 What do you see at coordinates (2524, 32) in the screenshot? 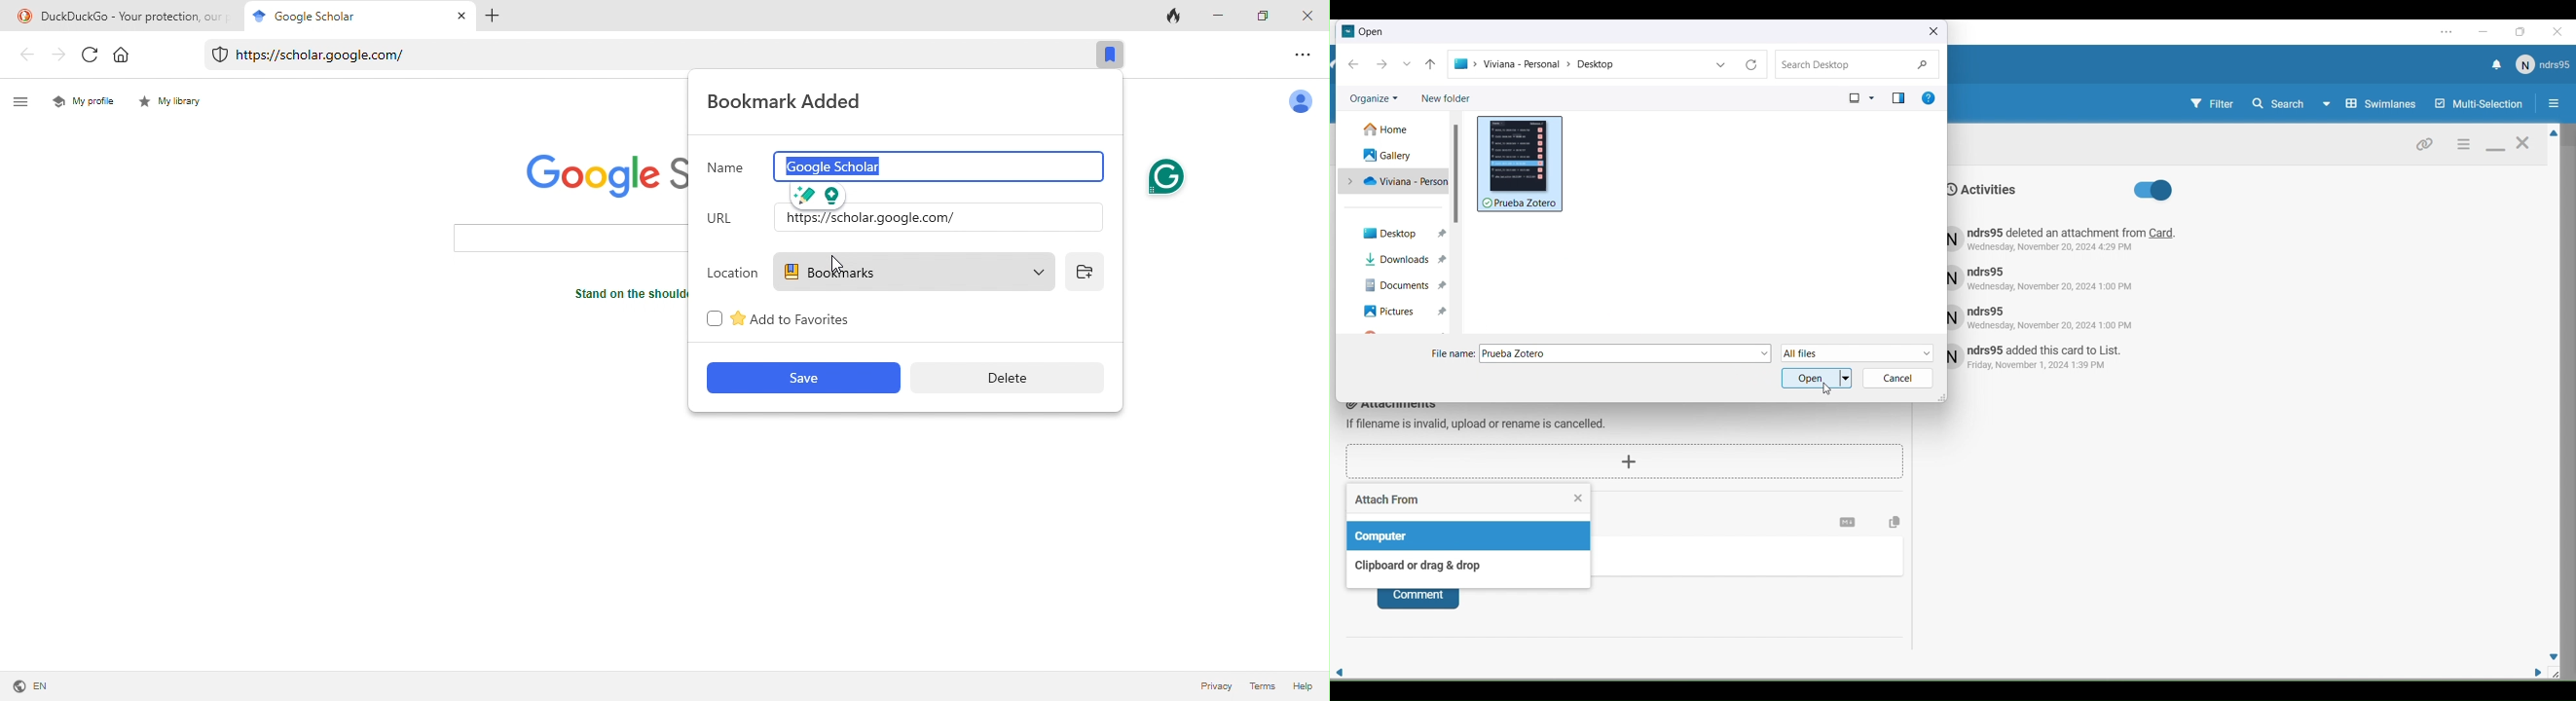
I see `Maximize` at bounding box center [2524, 32].